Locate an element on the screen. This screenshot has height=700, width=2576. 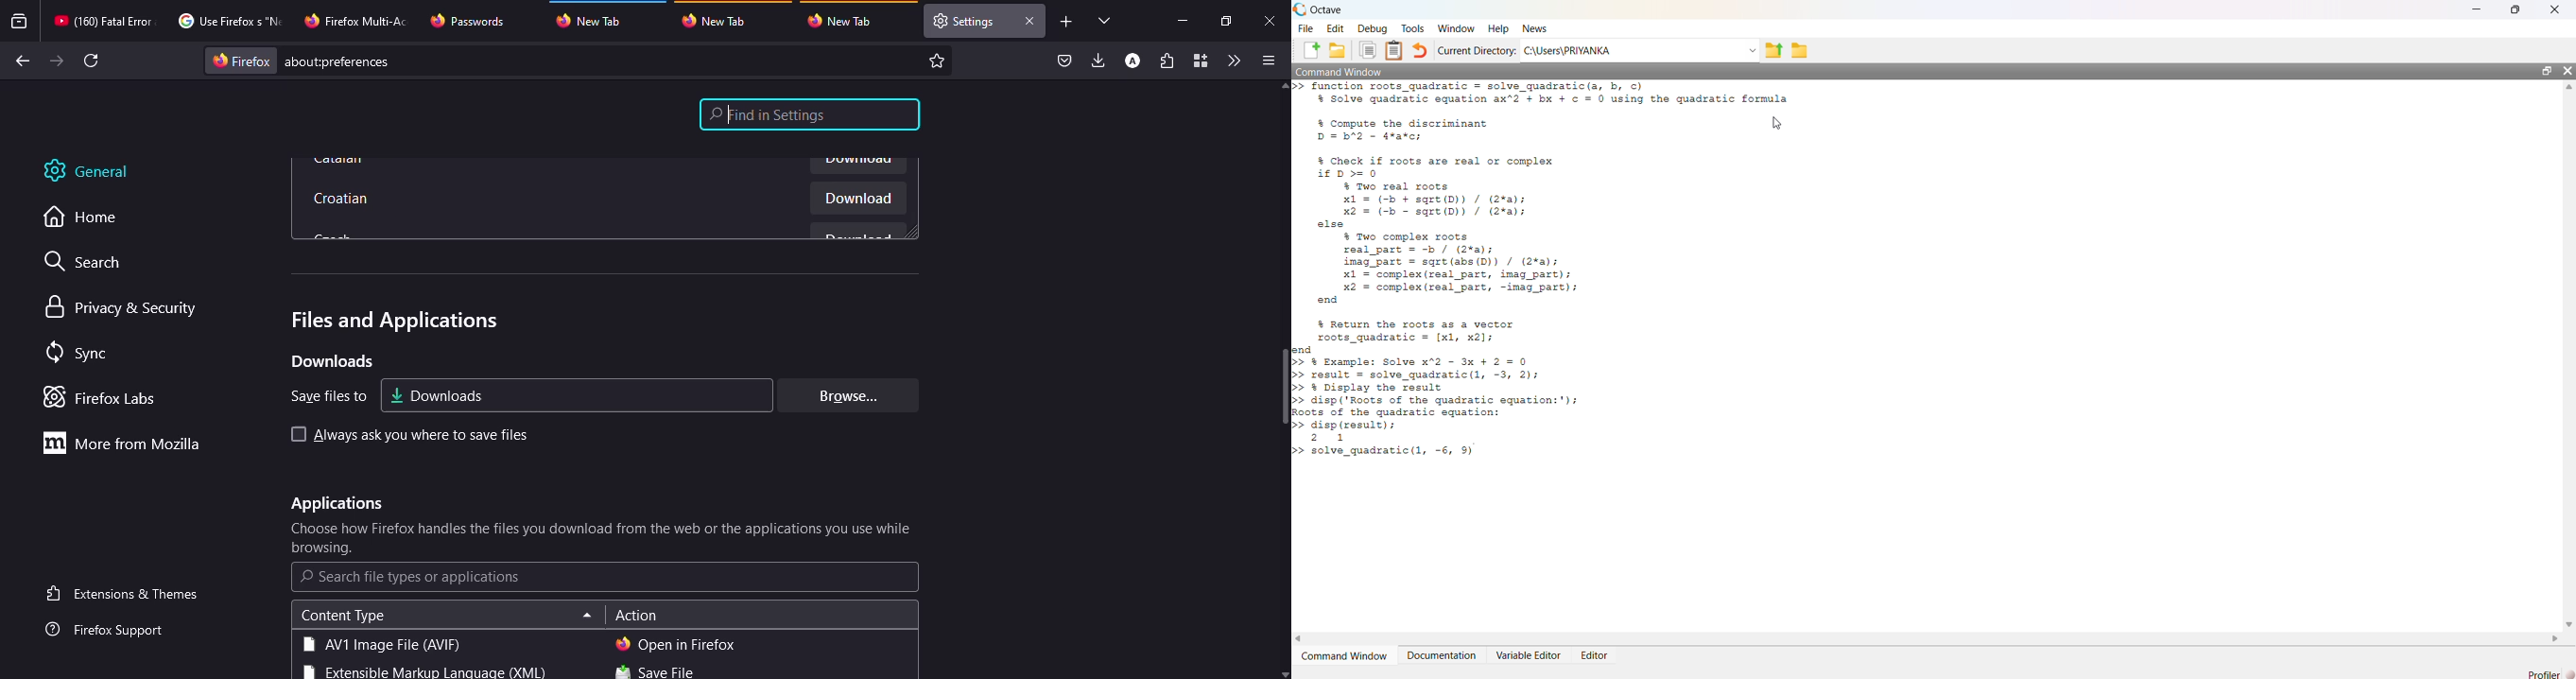
tab is located at coordinates (227, 21).